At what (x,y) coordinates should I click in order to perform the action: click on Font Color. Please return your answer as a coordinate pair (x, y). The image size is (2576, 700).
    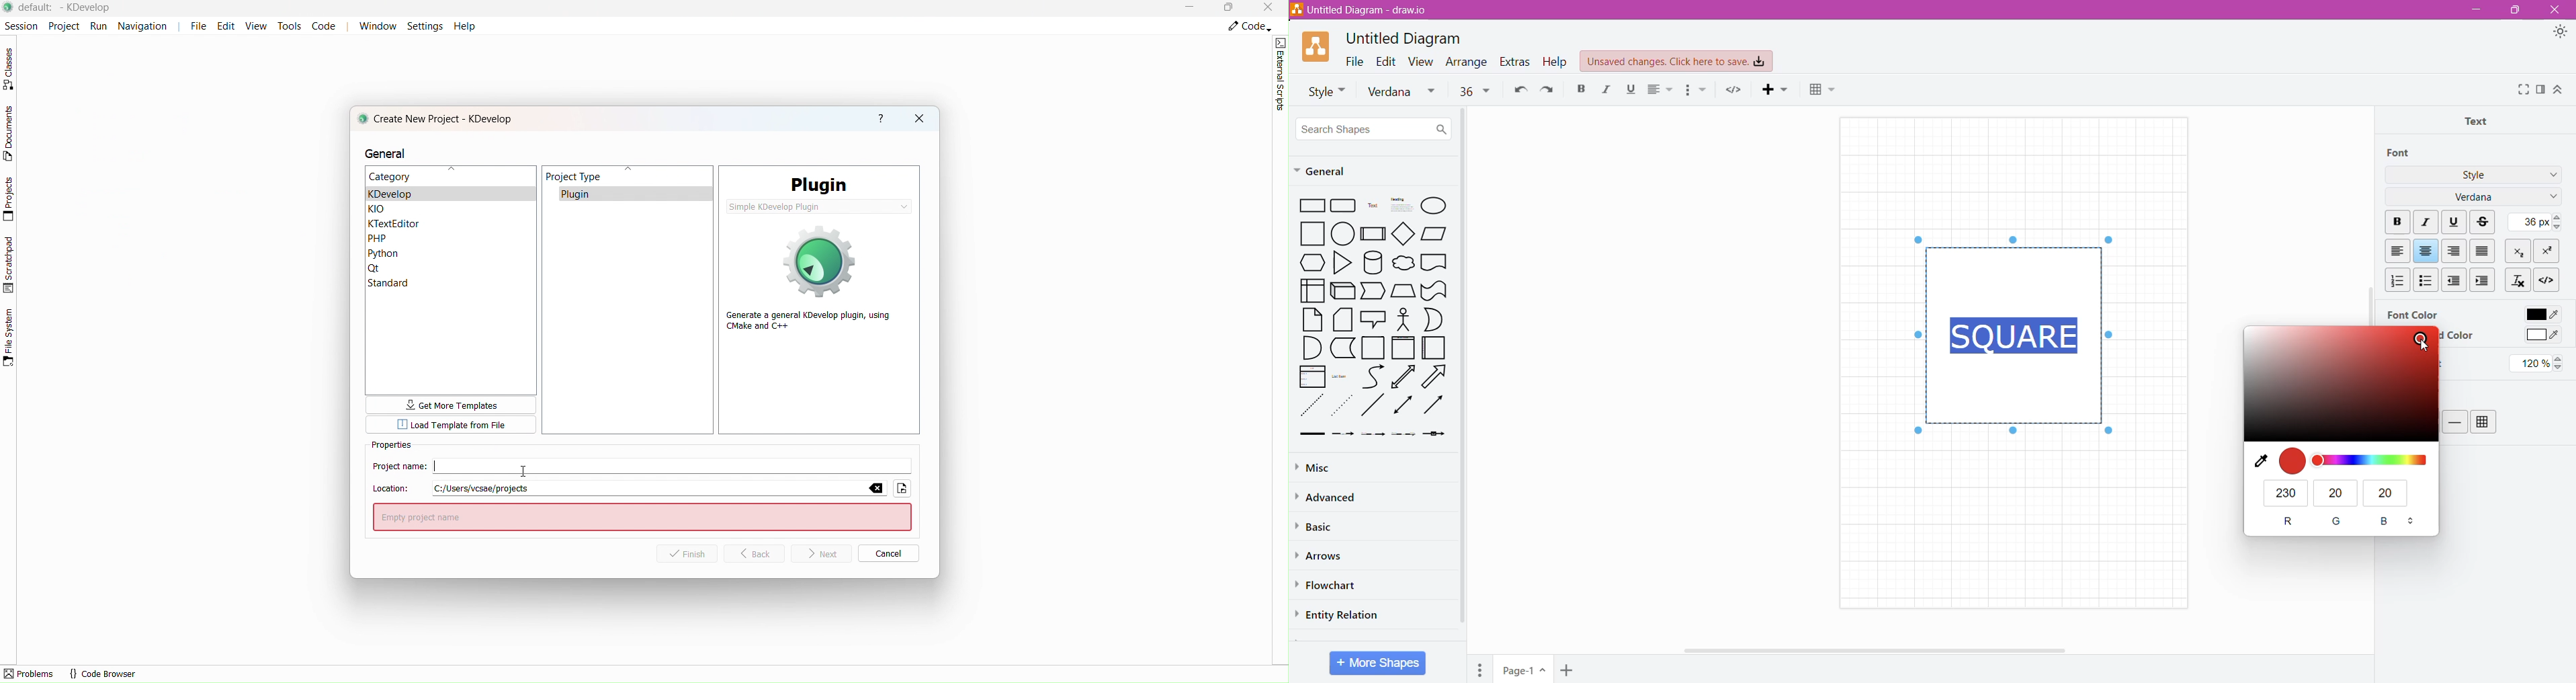
    Looking at the image, I should click on (2412, 314).